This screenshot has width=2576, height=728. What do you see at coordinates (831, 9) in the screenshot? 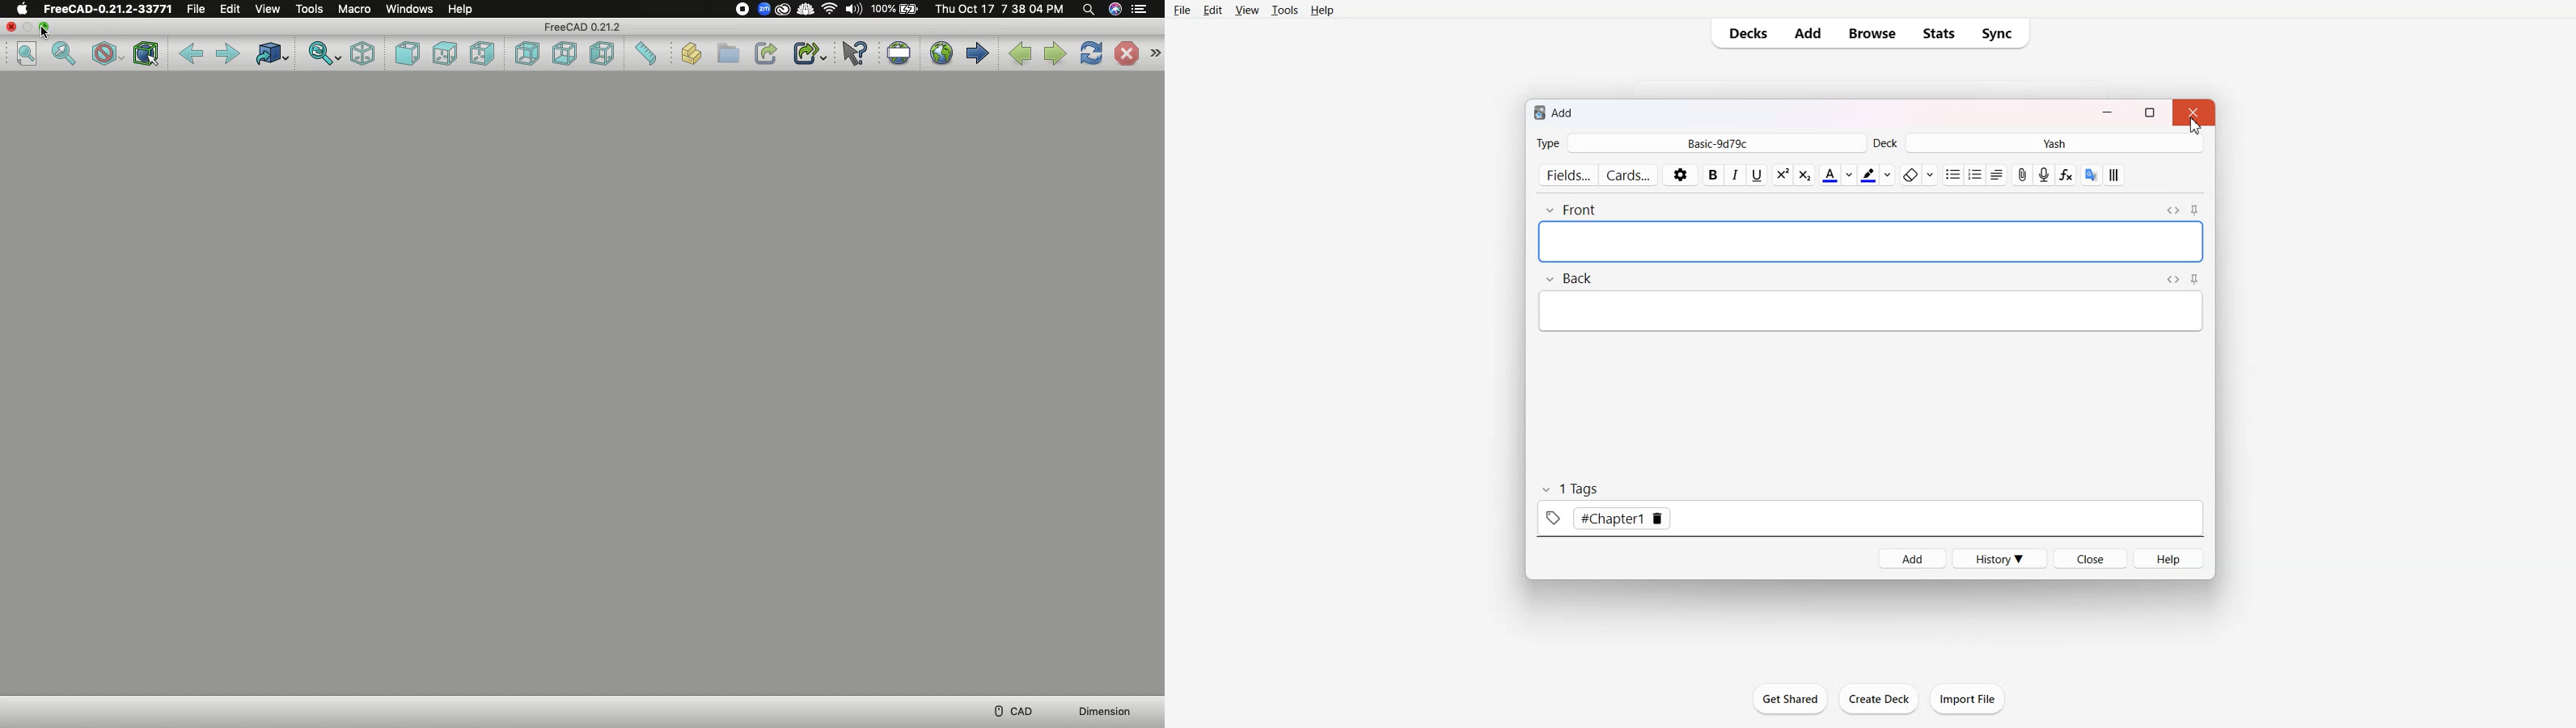
I see `Internet` at bounding box center [831, 9].